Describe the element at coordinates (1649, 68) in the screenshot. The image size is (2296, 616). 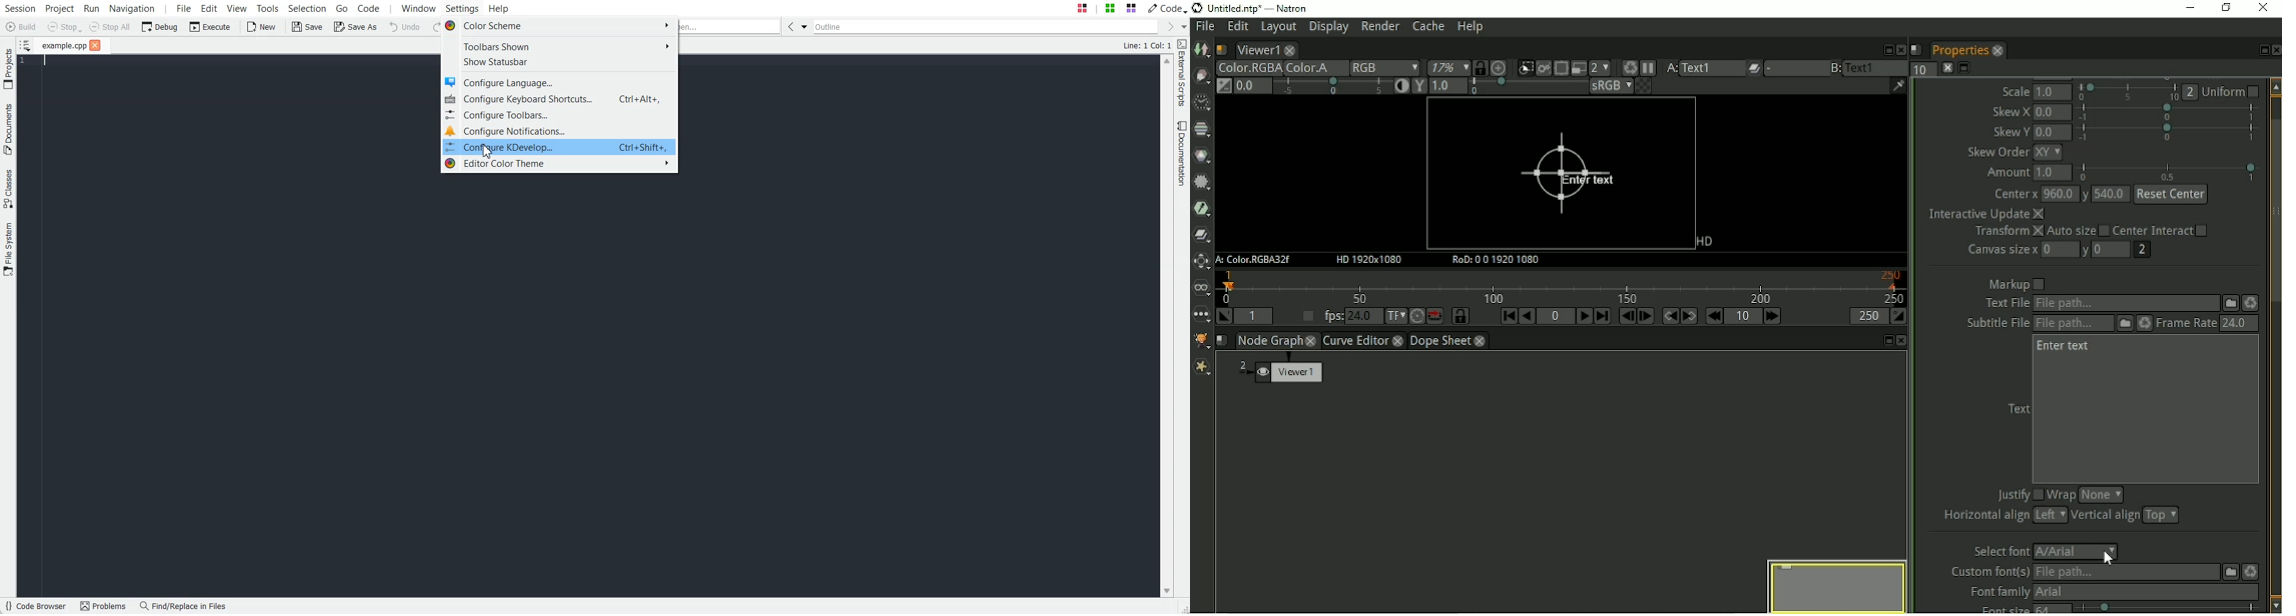
I see `Pause updates` at that location.